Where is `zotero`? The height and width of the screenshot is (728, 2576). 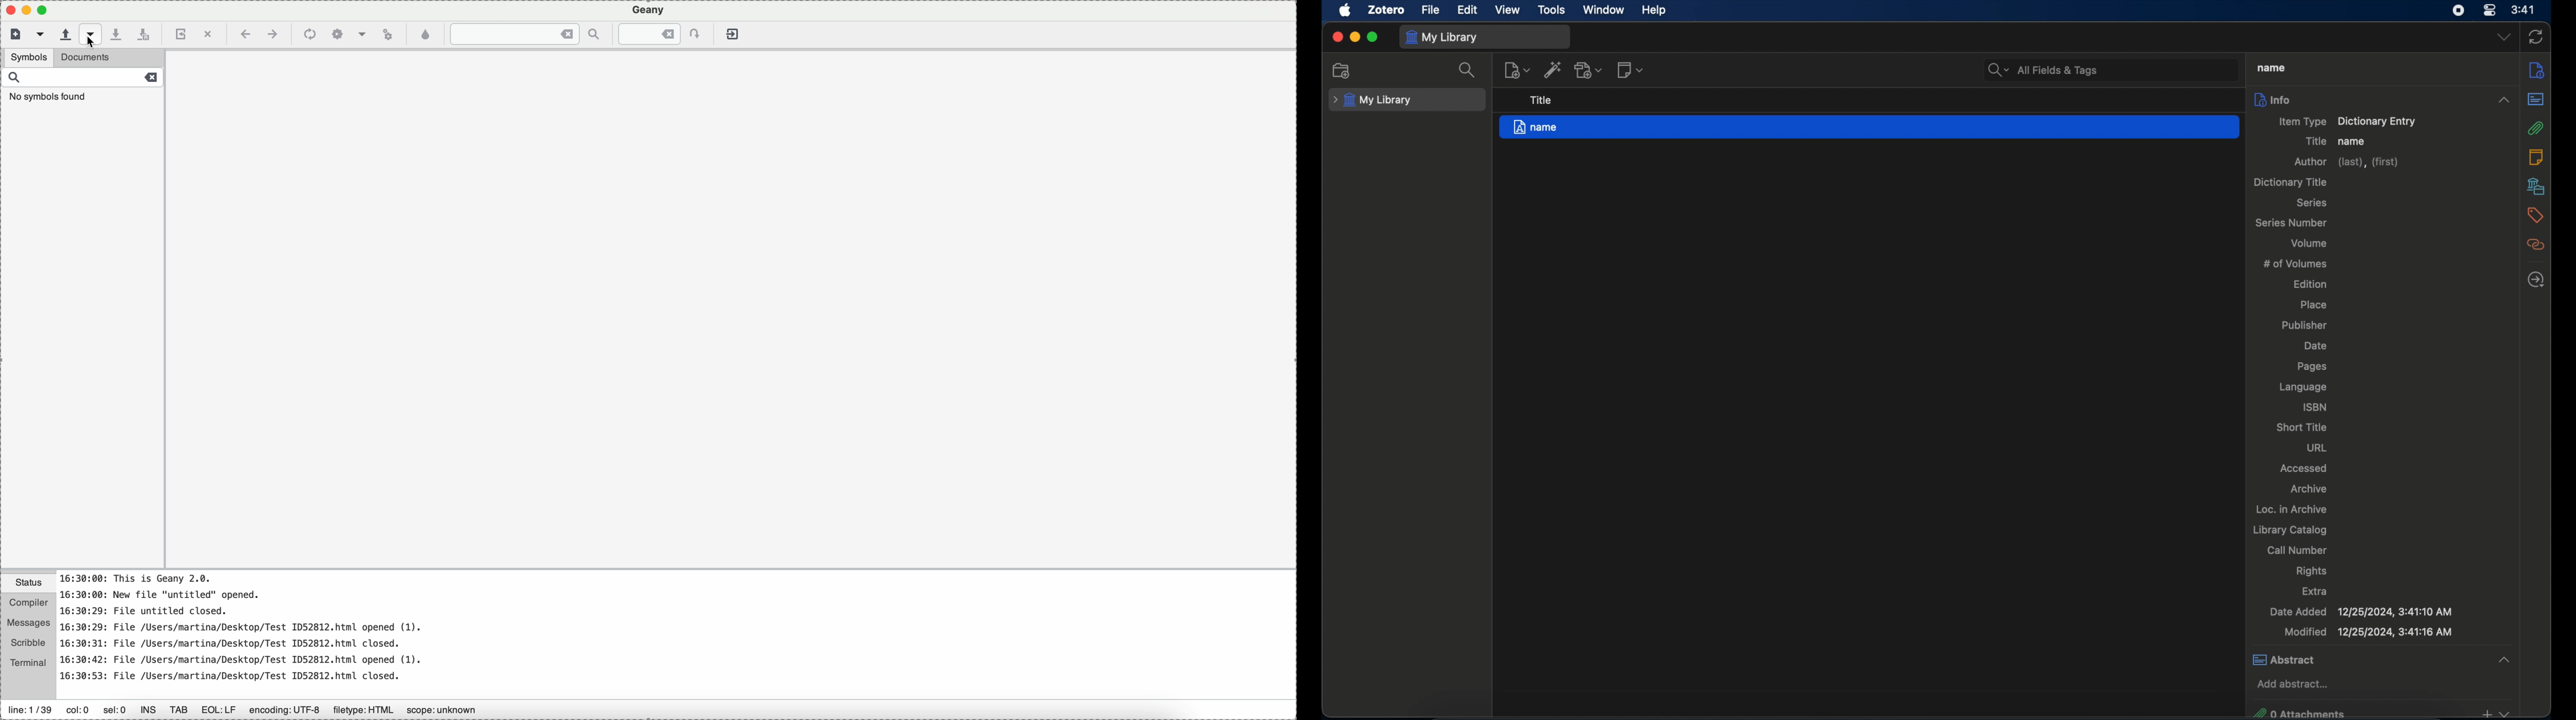
zotero is located at coordinates (1387, 10).